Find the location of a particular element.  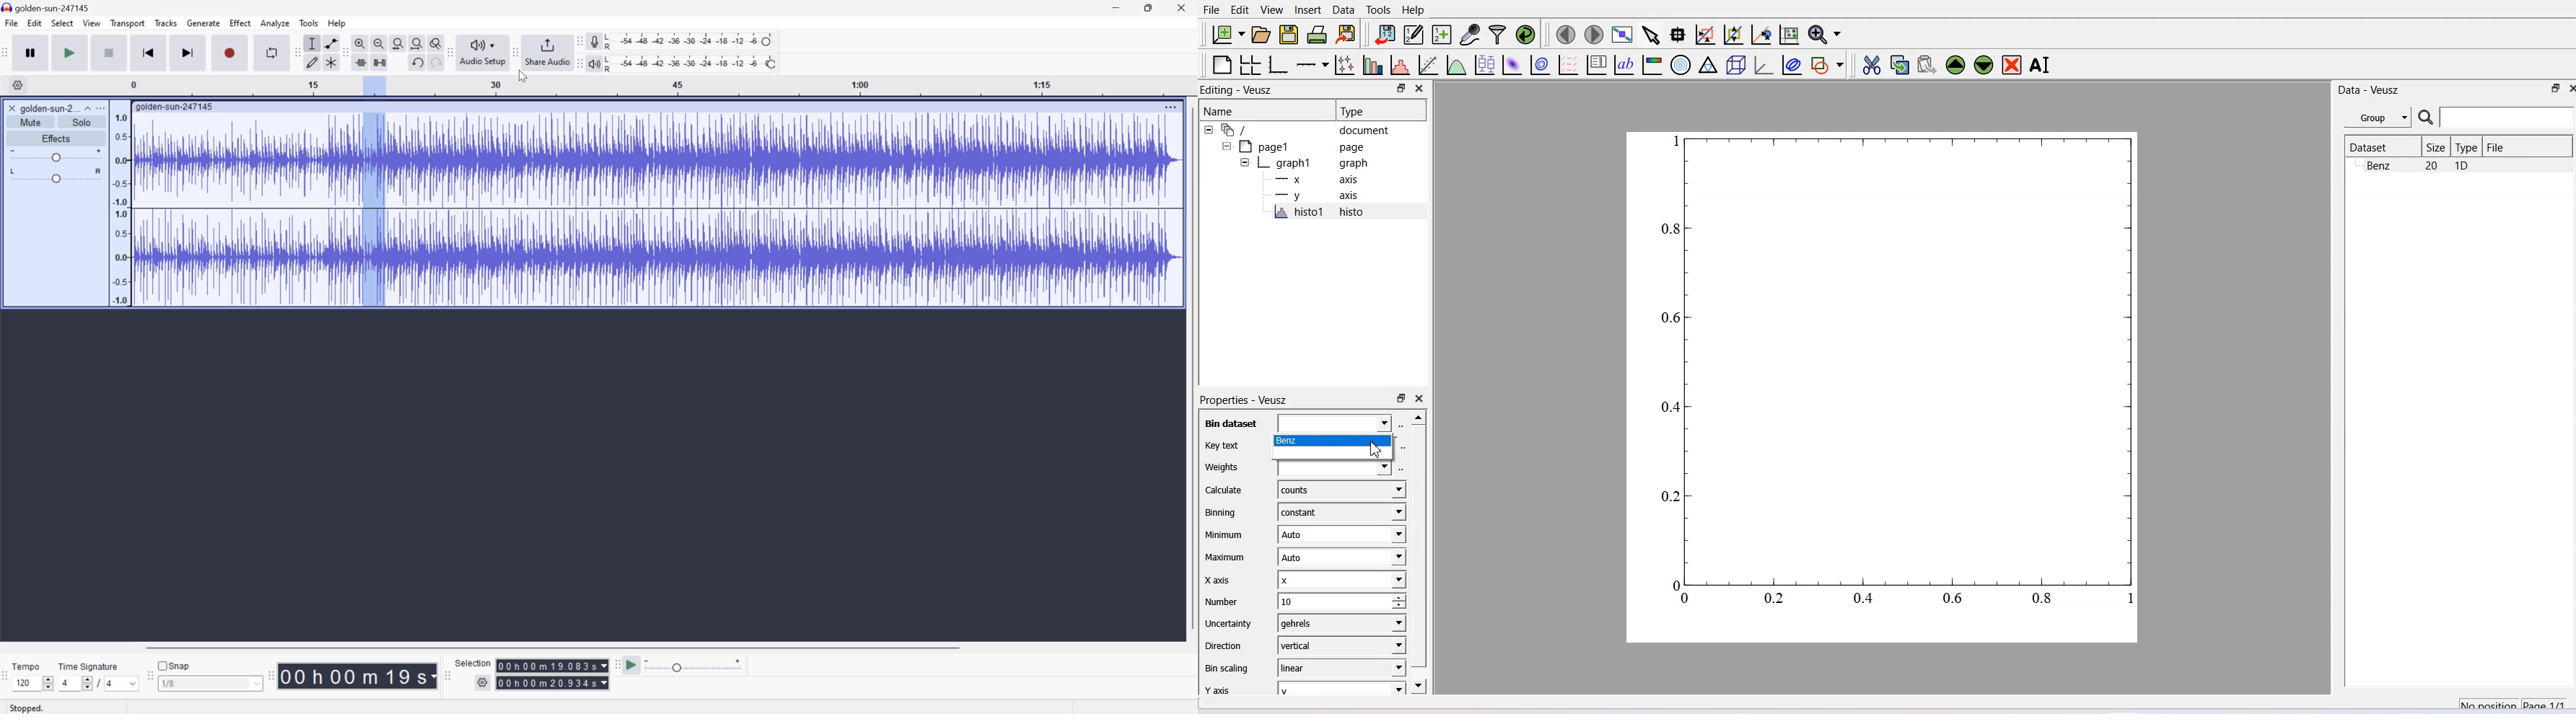

Move to the previous page is located at coordinates (1565, 35).